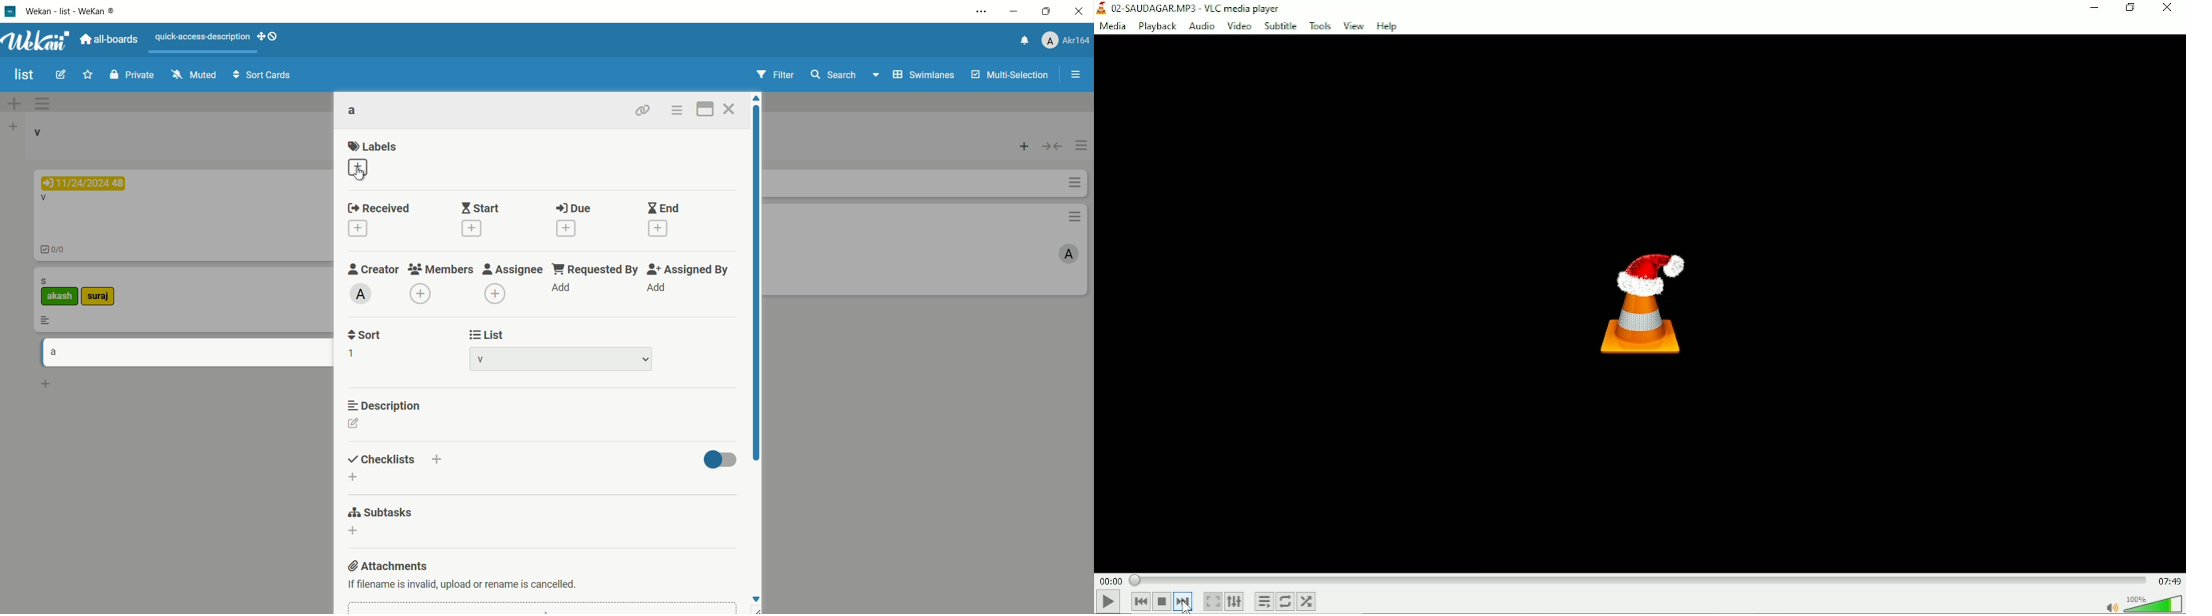 The width and height of the screenshot is (2212, 616). What do you see at coordinates (390, 565) in the screenshot?
I see `attachments` at bounding box center [390, 565].